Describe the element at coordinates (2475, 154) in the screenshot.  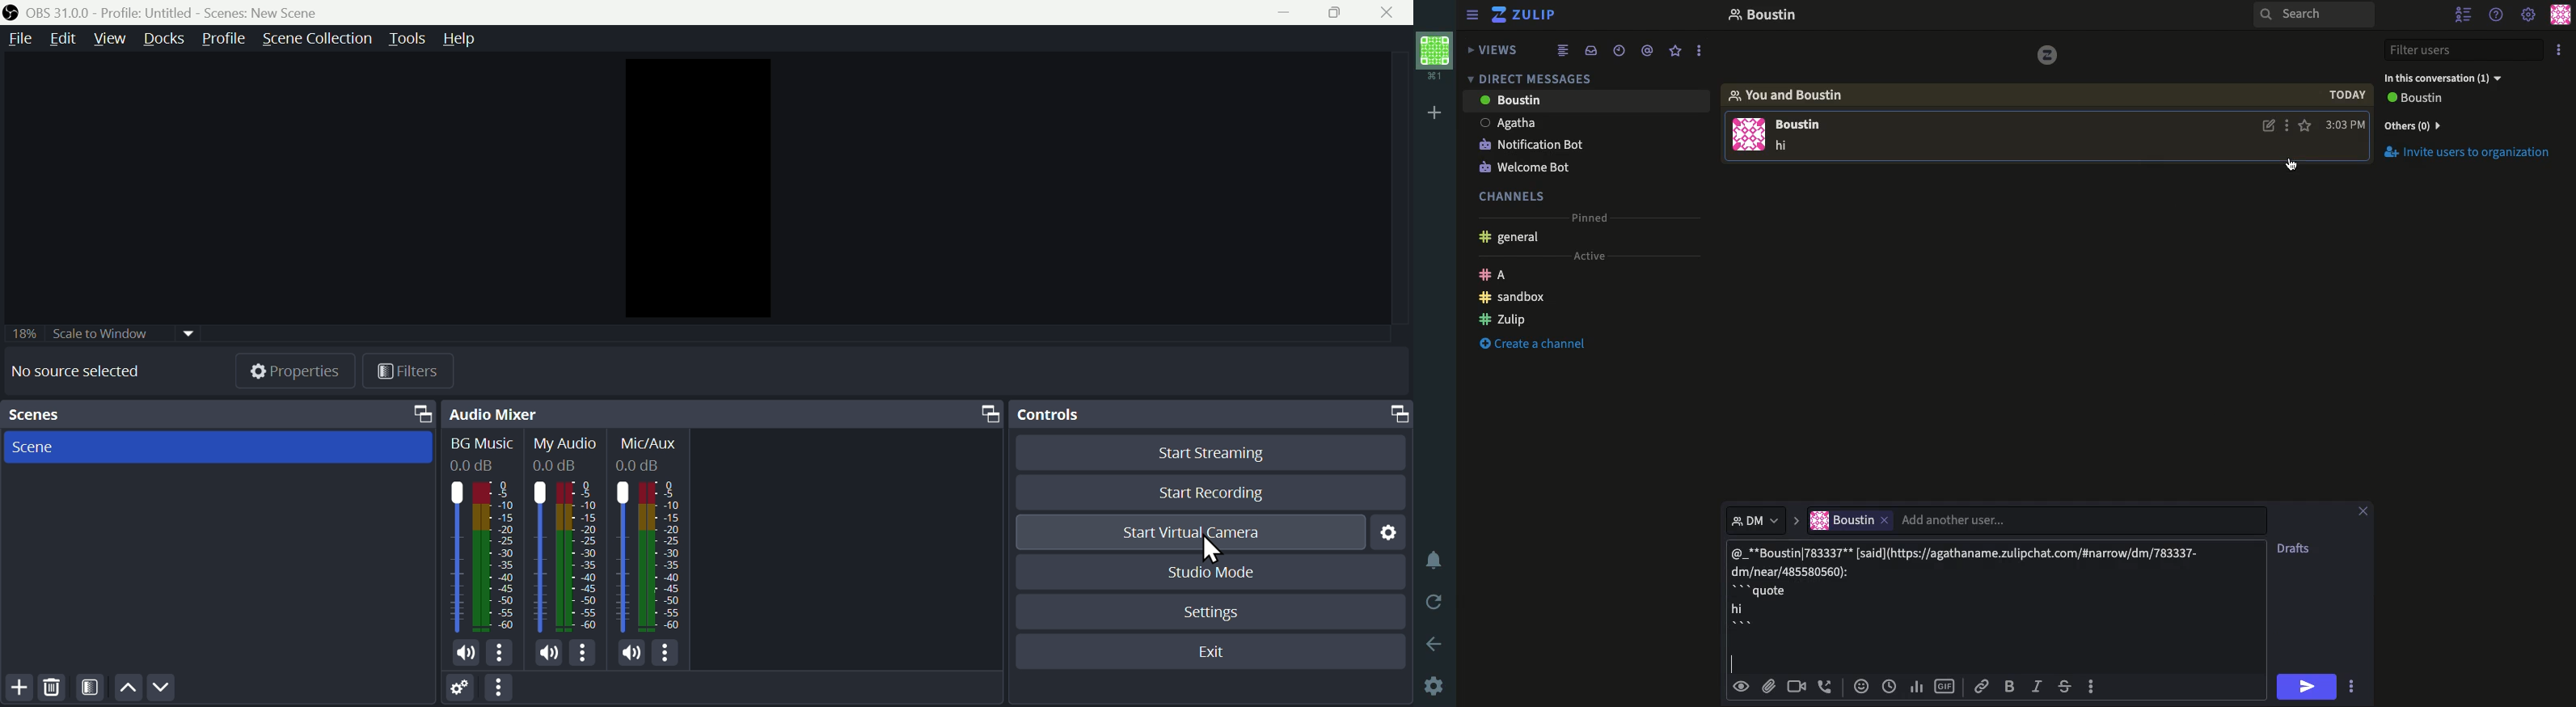
I see `Invite users to organization` at that location.